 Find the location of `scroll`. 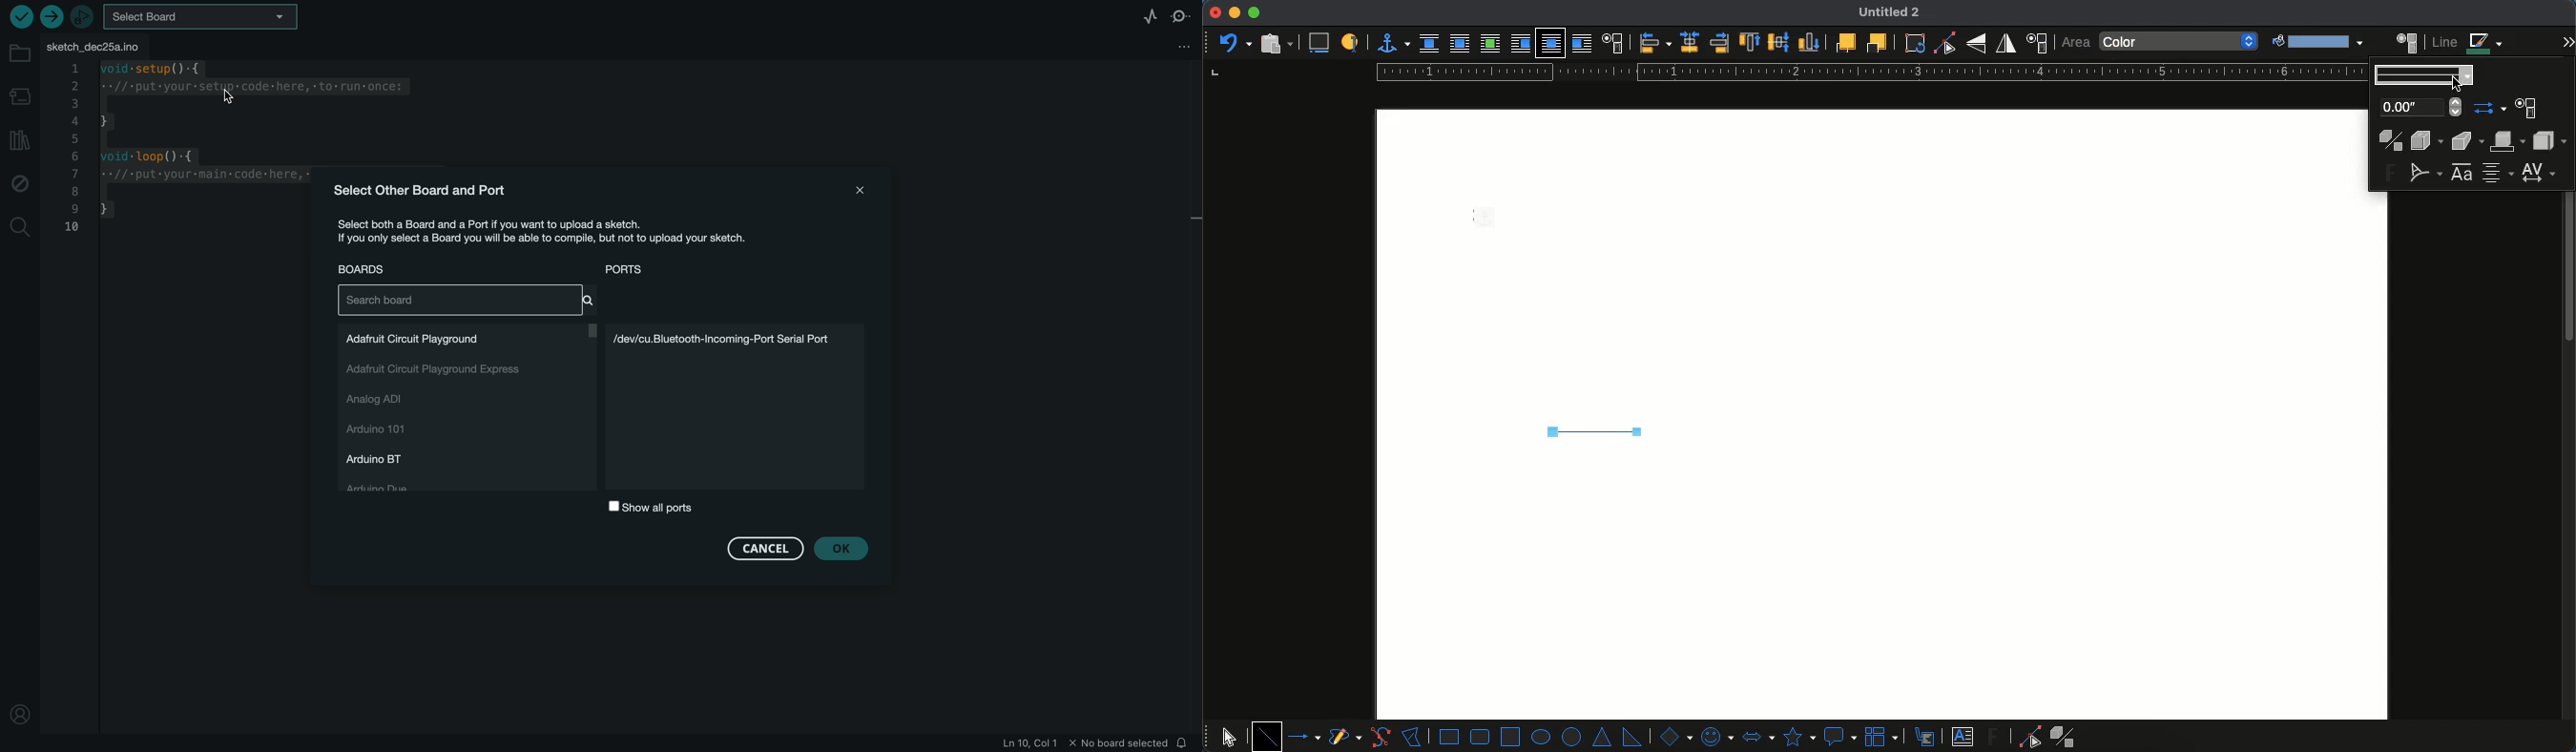

scroll is located at coordinates (2569, 414).